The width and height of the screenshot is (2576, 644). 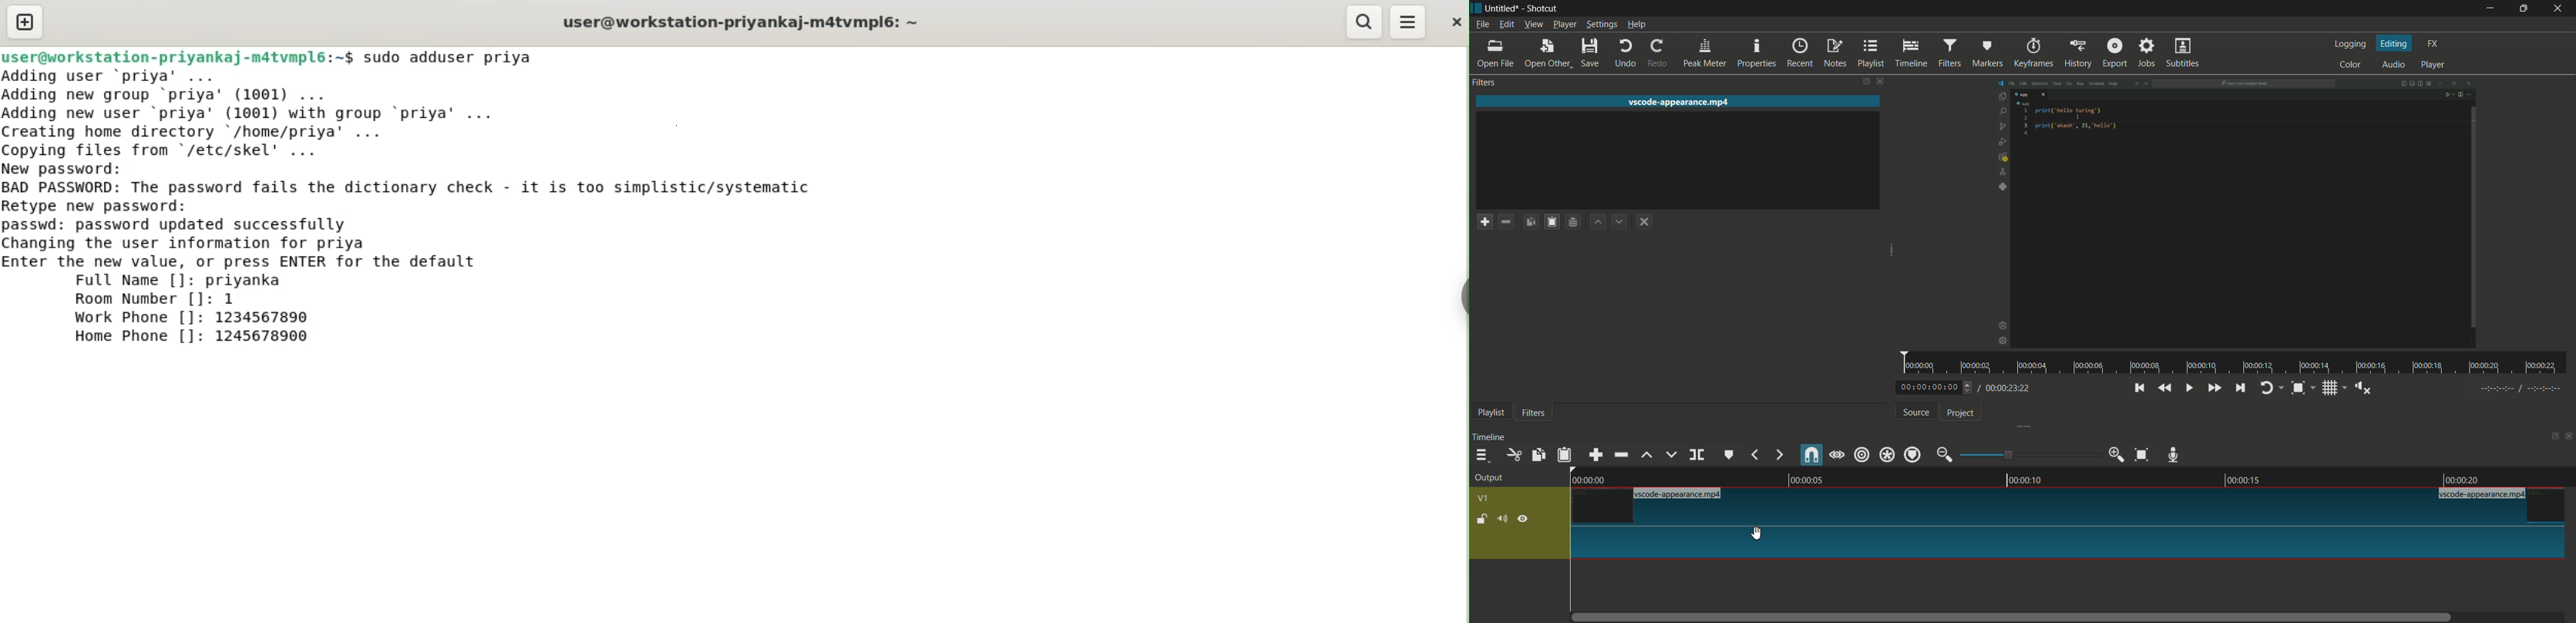 I want to click on scroll bar, so click(x=2021, y=617).